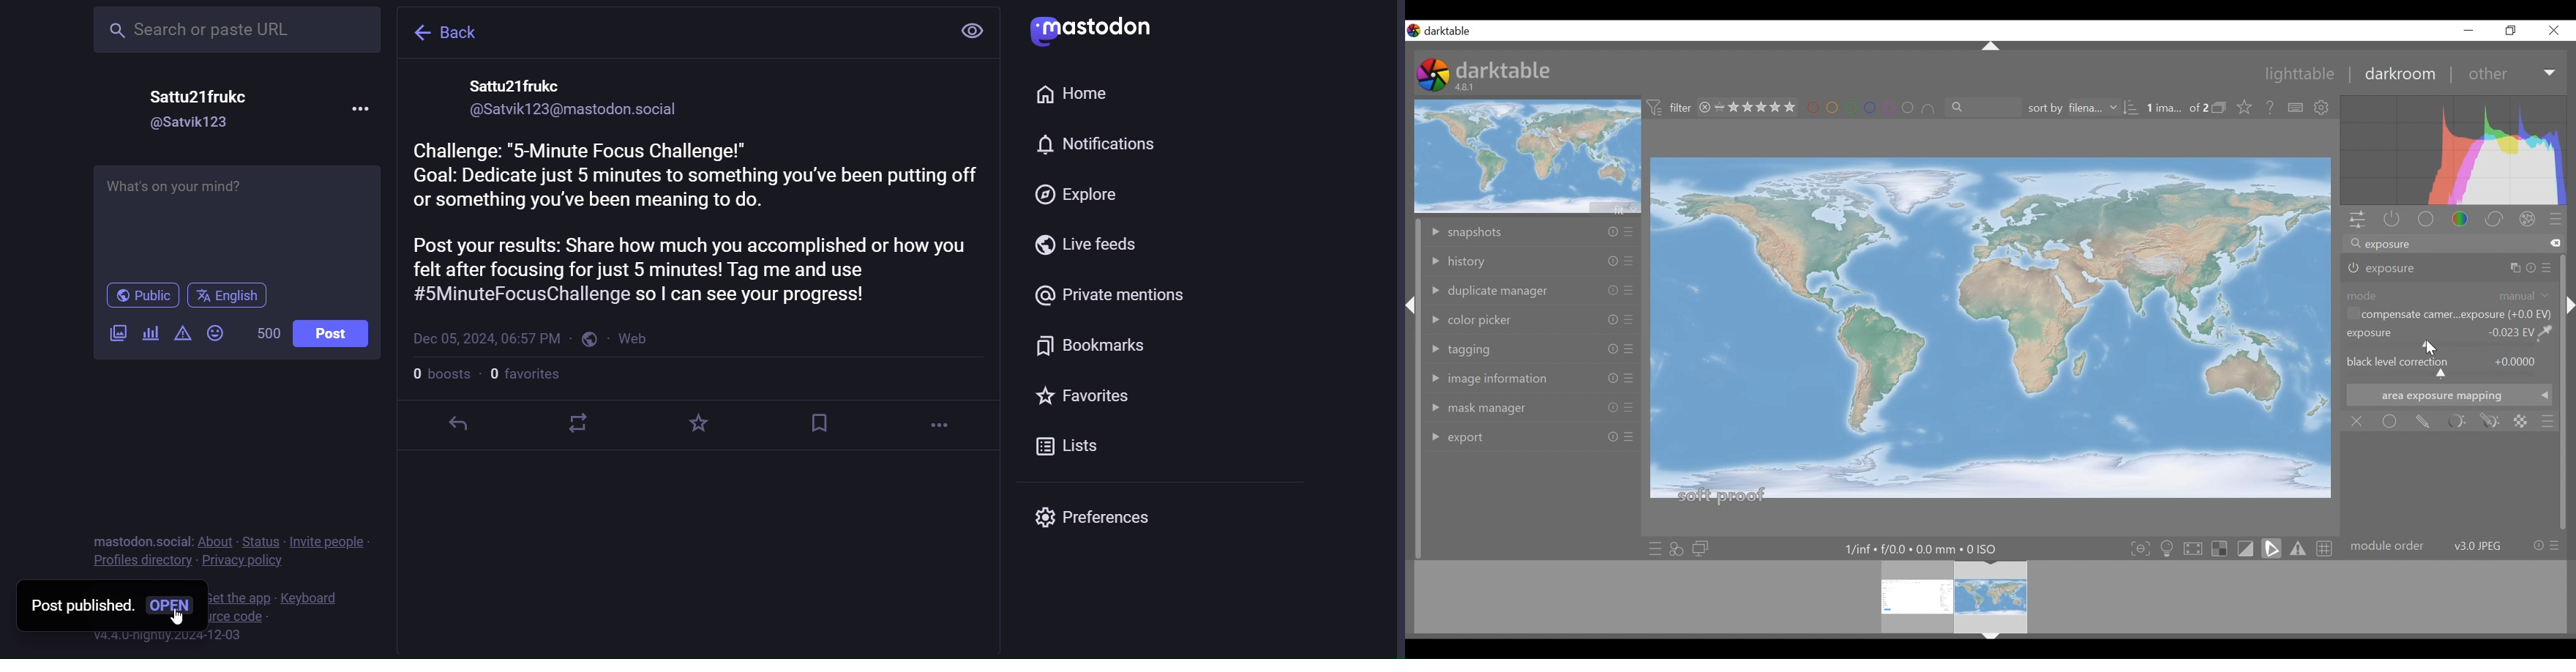  What do you see at coordinates (2422, 422) in the screenshot?
I see `drawn mask` at bounding box center [2422, 422].